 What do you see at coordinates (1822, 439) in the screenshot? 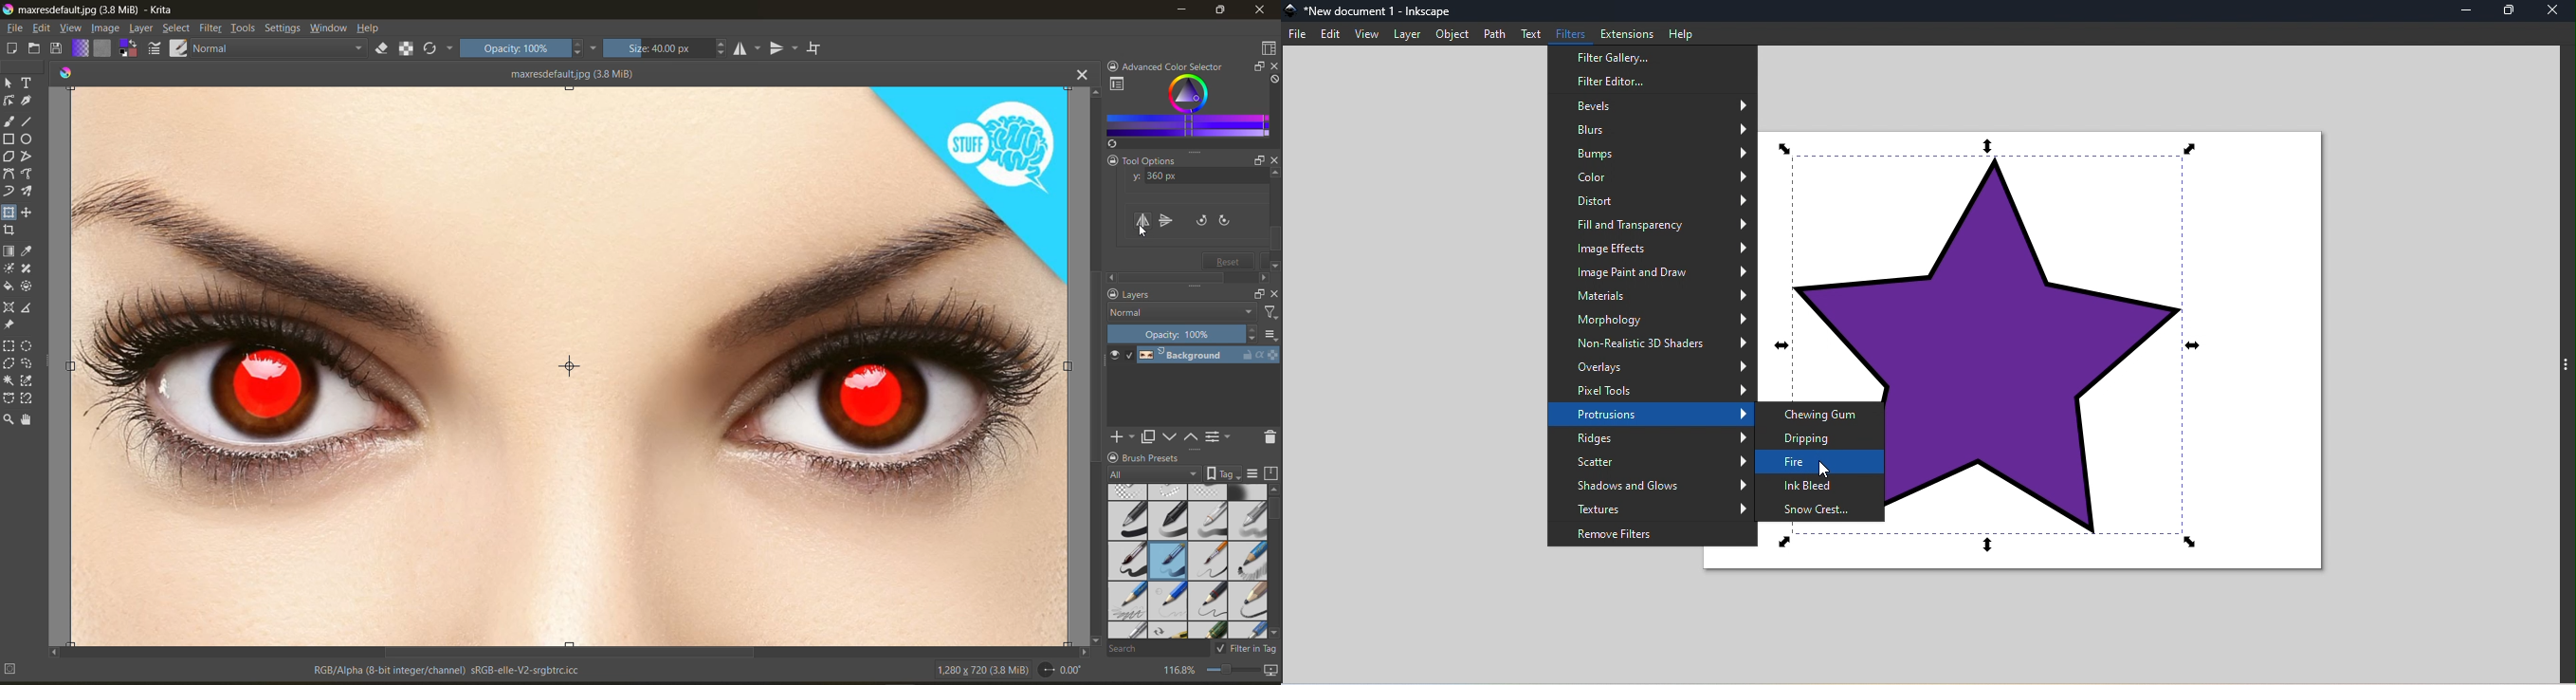
I see `Dripping` at bounding box center [1822, 439].